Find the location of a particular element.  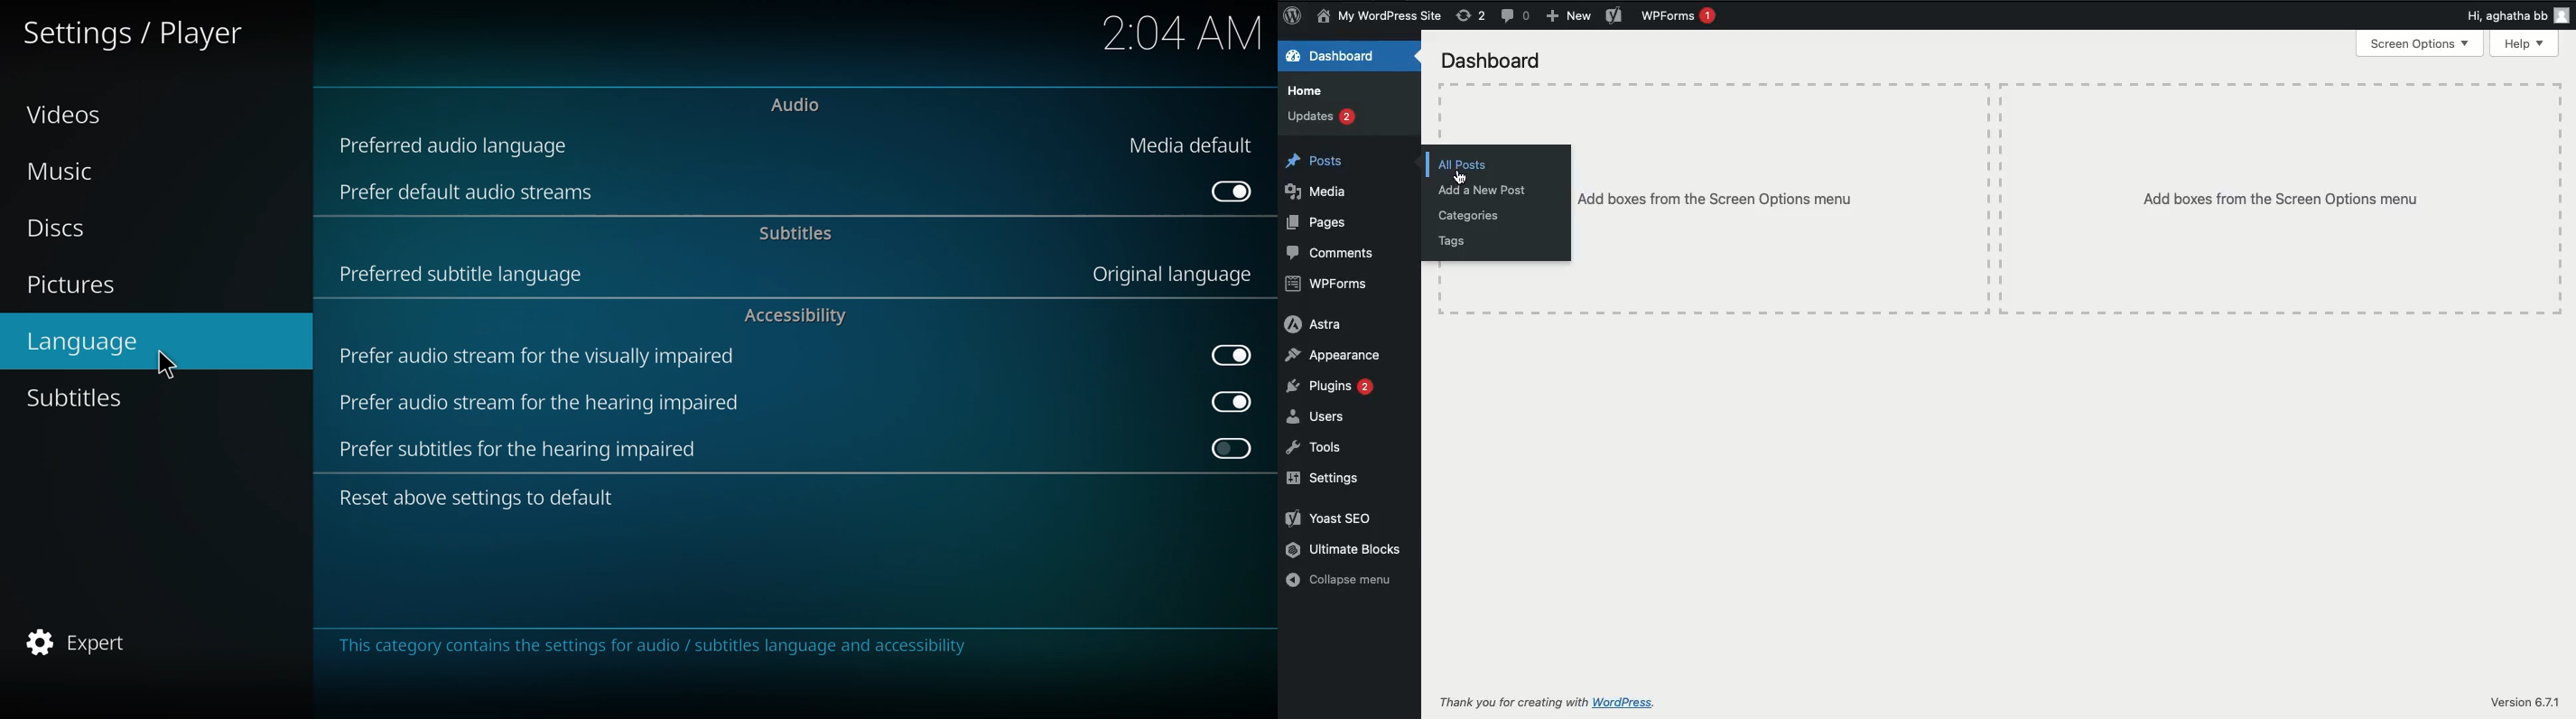

Home is located at coordinates (1310, 91).